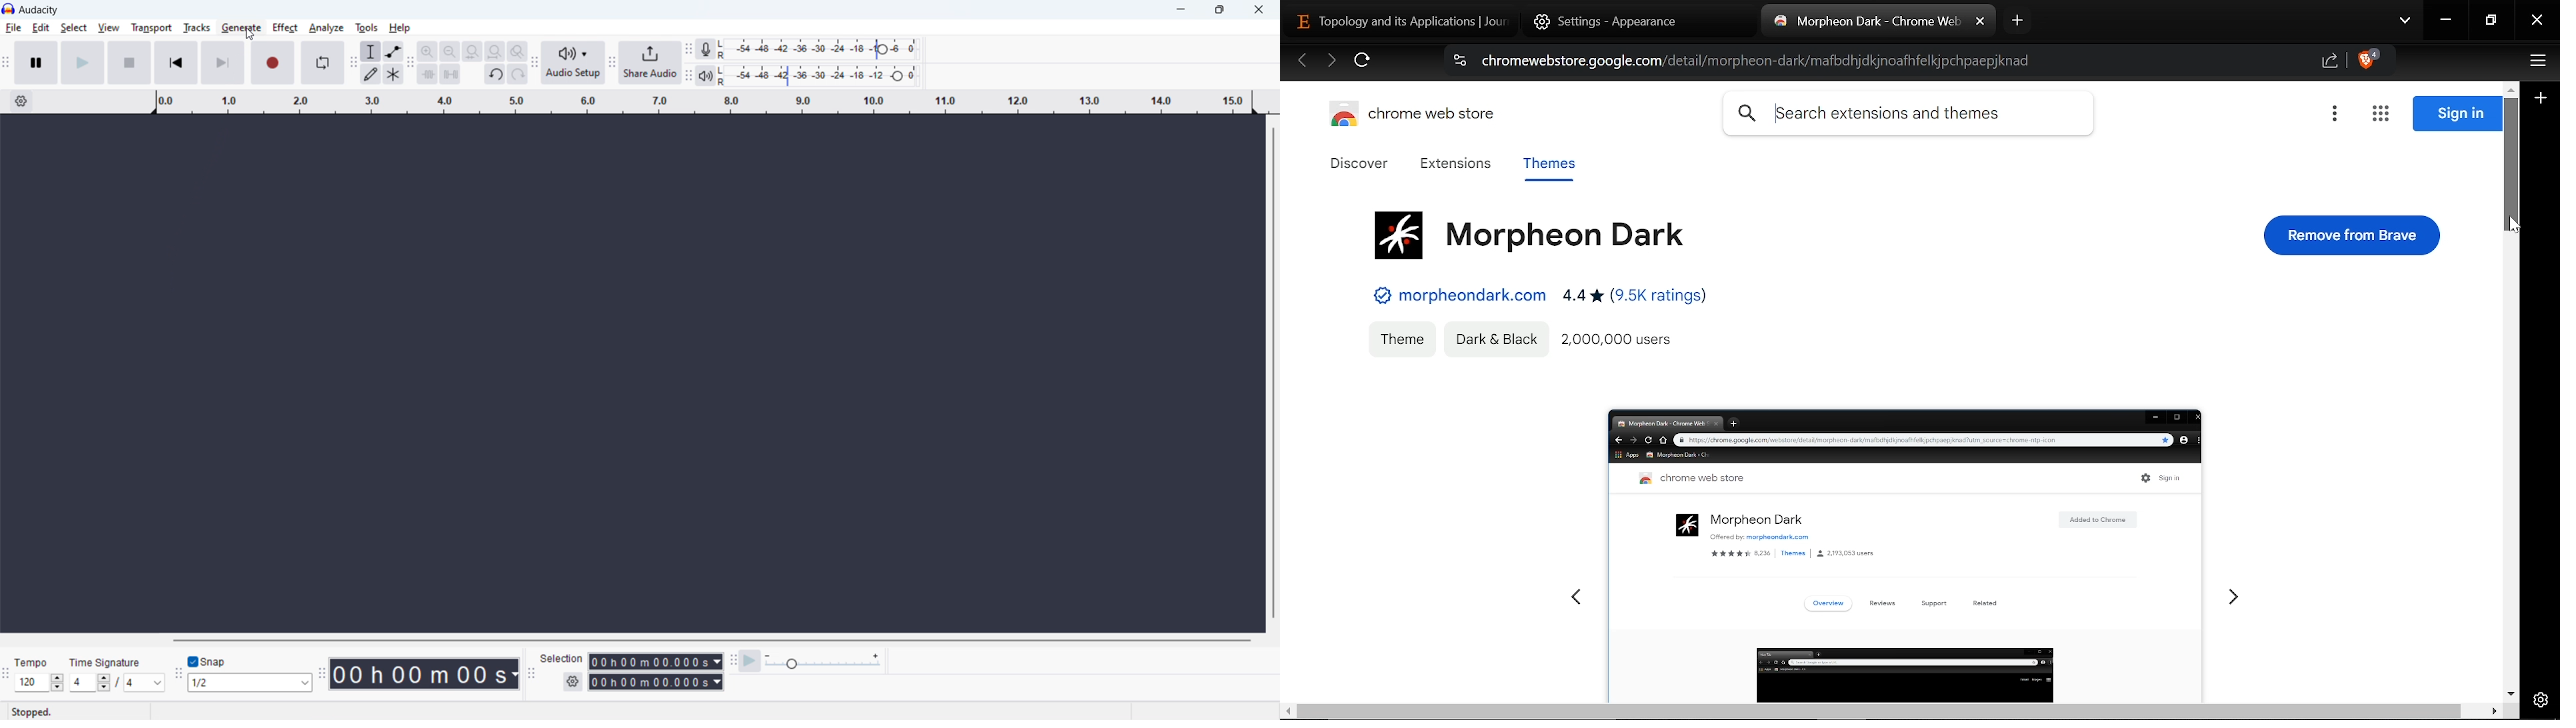 The height and width of the screenshot is (728, 2576). I want to click on analyze, so click(327, 27).